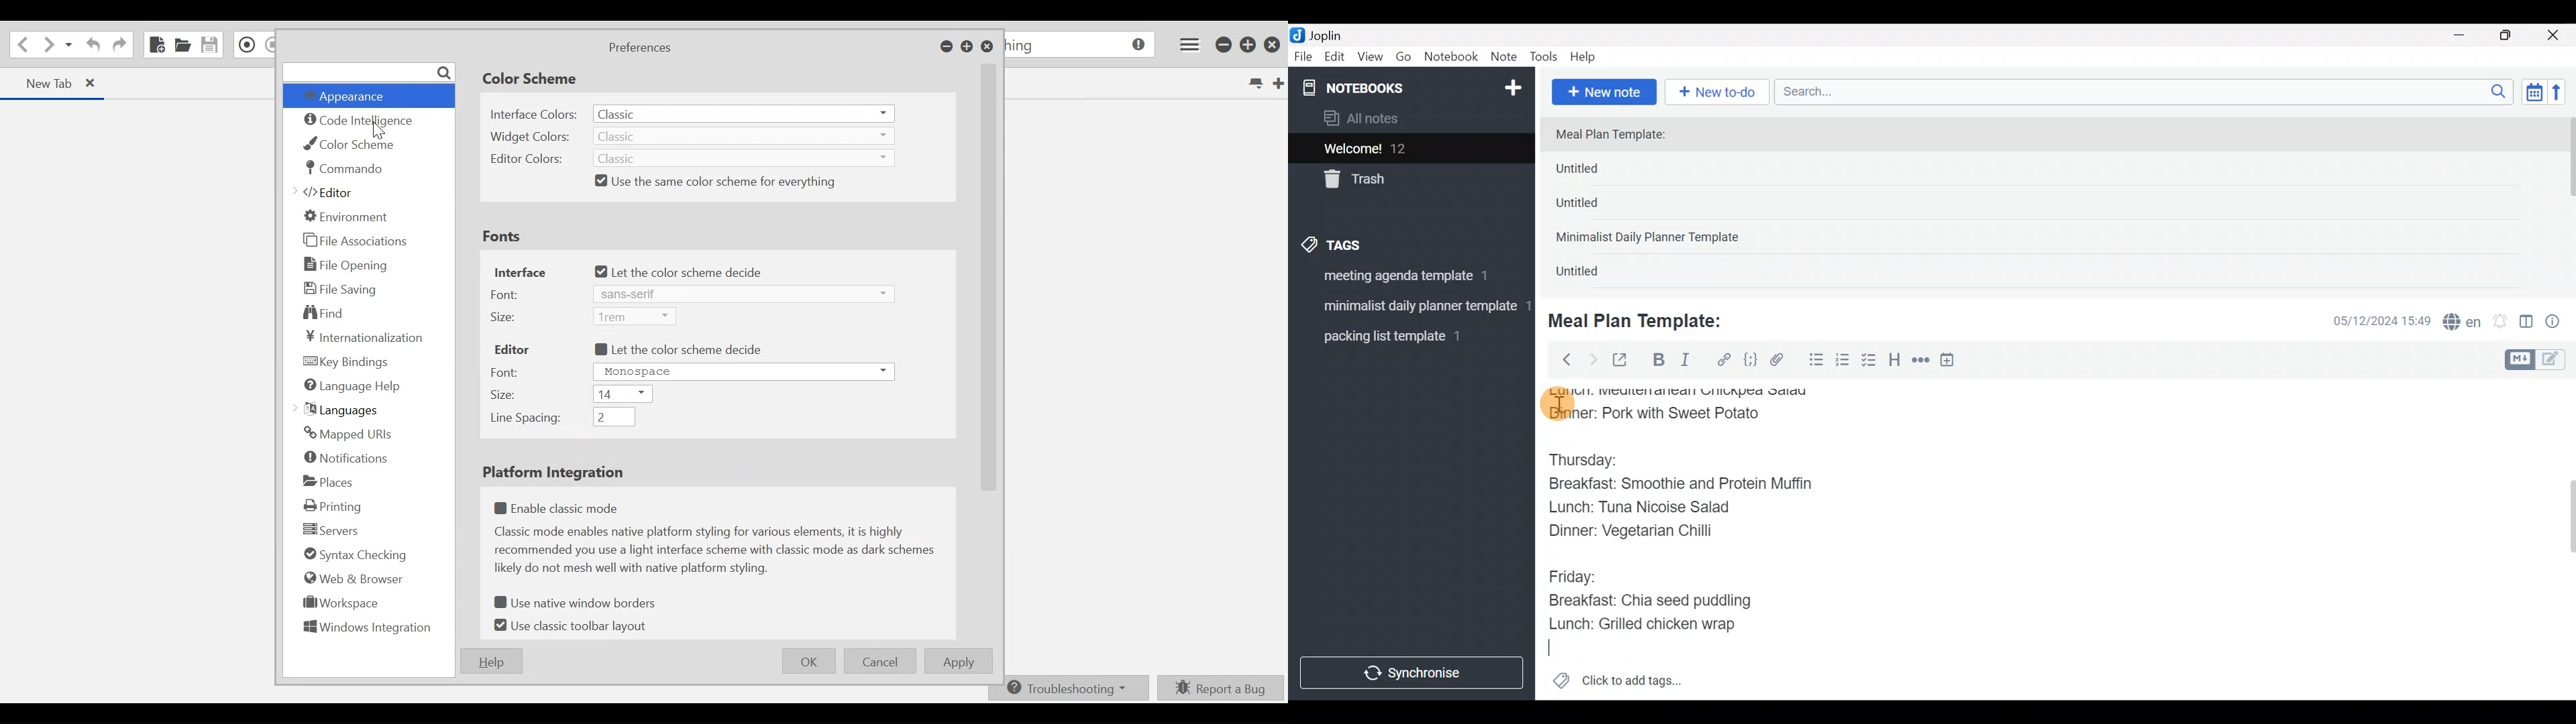 The image size is (2576, 728). What do you see at coordinates (1599, 172) in the screenshot?
I see `Untitled` at bounding box center [1599, 172].